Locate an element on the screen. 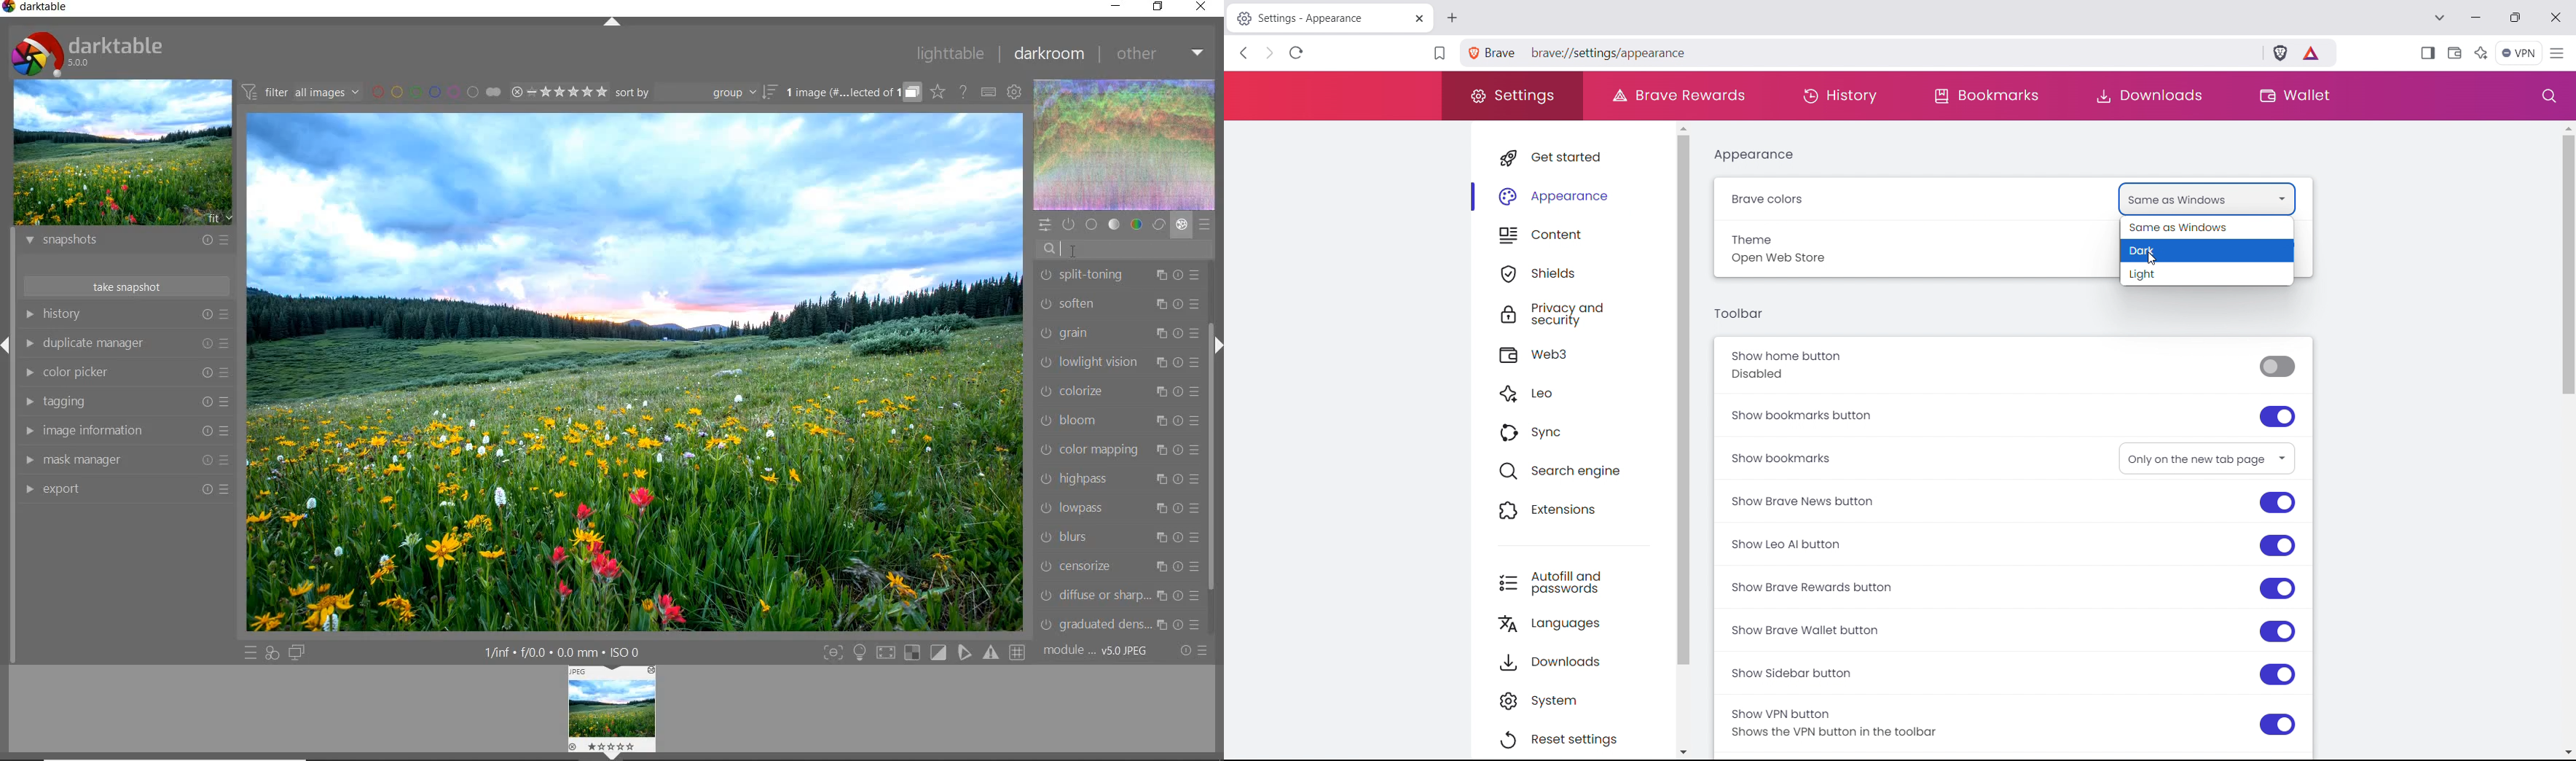 The width and height of the screenshot is (2576, 784). image information is located at coordinates (124, 432).